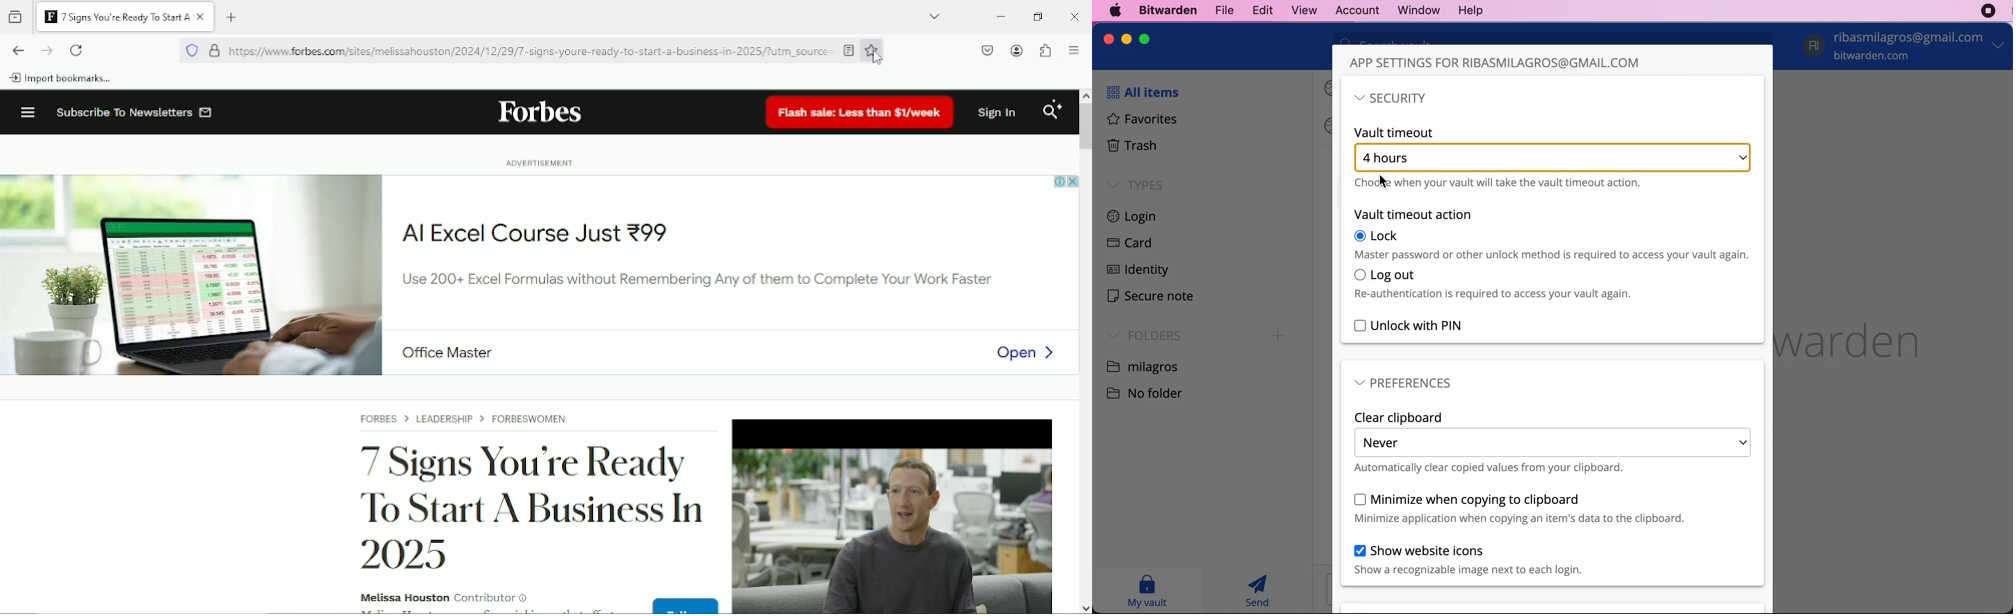  What do you see at coordinates (1135, 184) in the screenshot?
I see `types` at bounding box center [1135, 184].